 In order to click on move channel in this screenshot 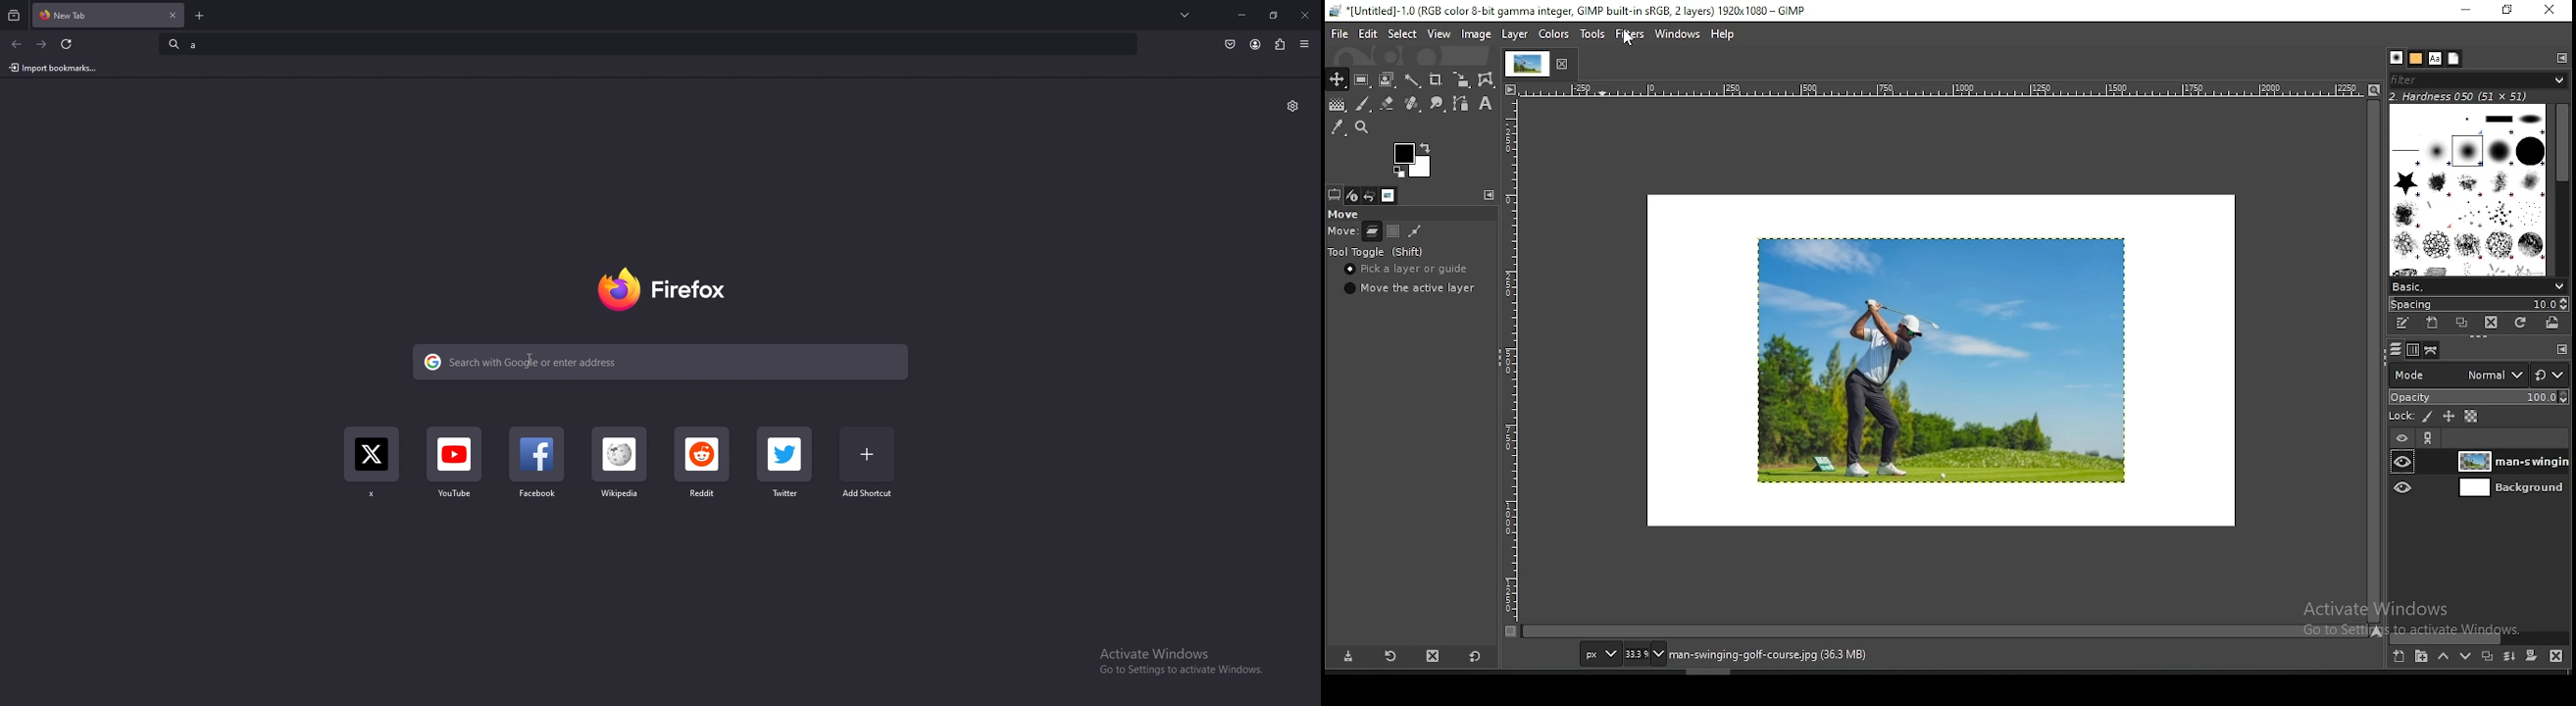, I will do `click(1395, 229)`.